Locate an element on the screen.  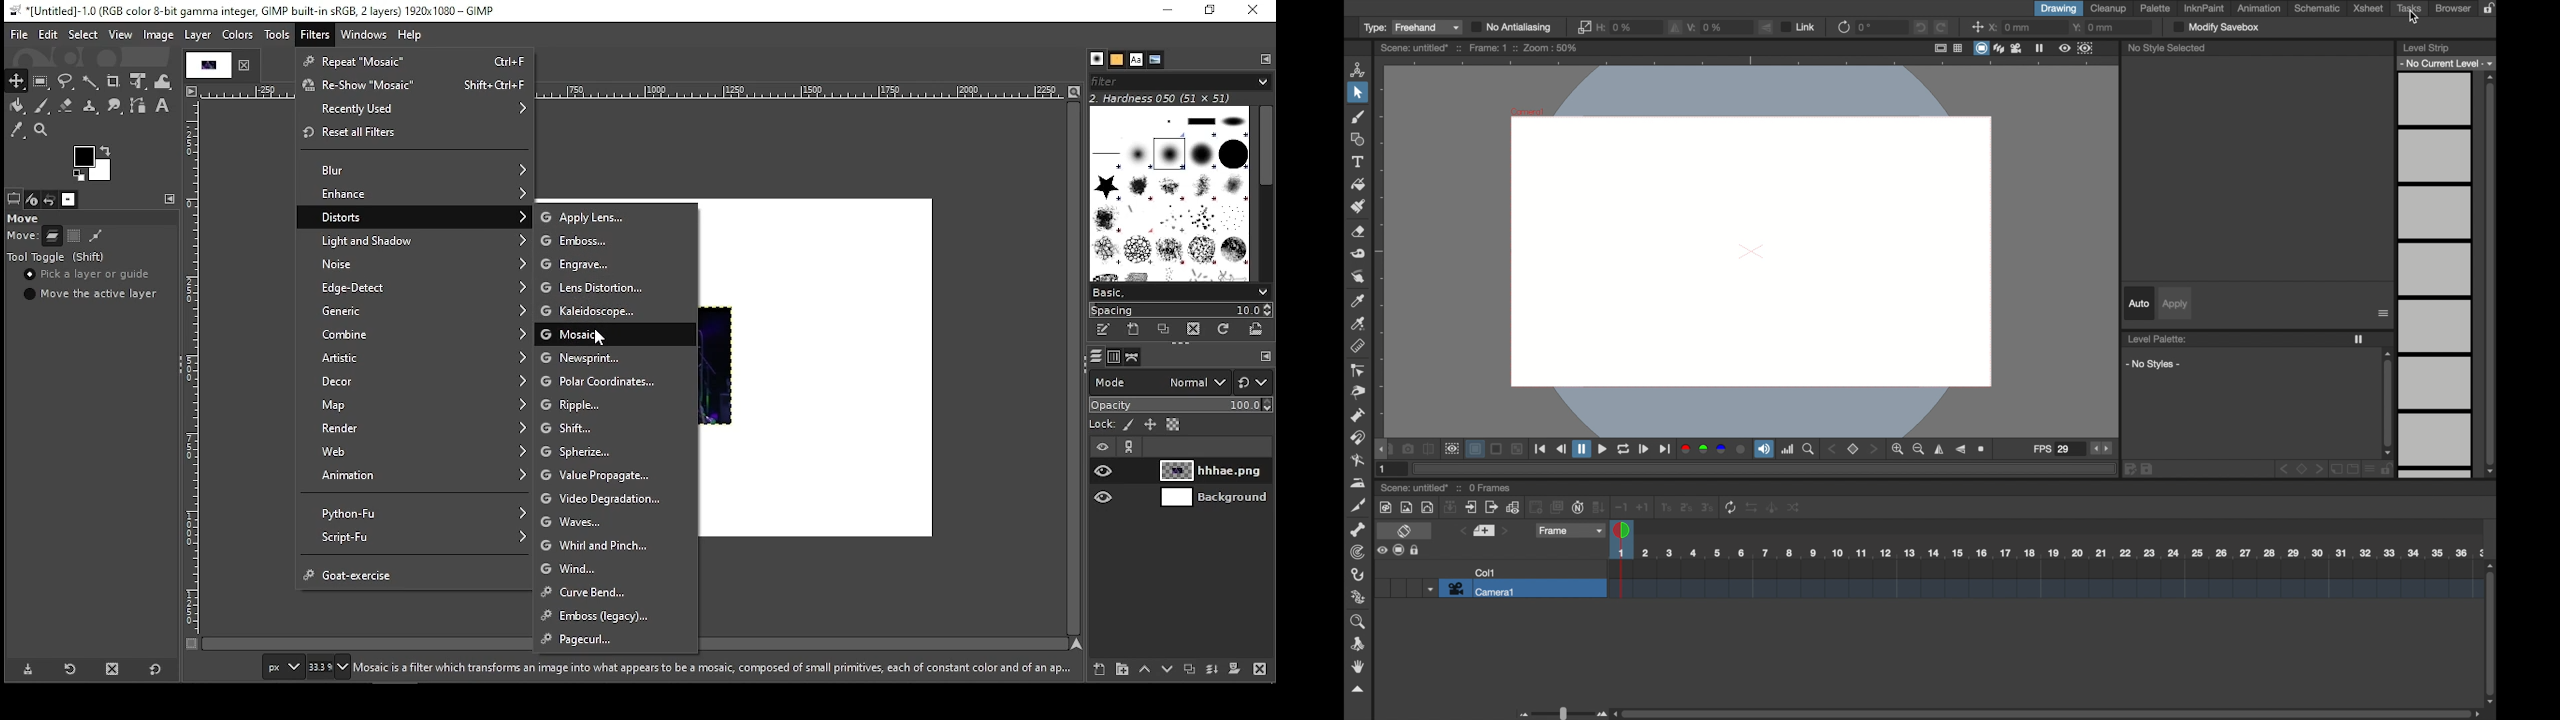
new set is located at coordinates (1484, 531).